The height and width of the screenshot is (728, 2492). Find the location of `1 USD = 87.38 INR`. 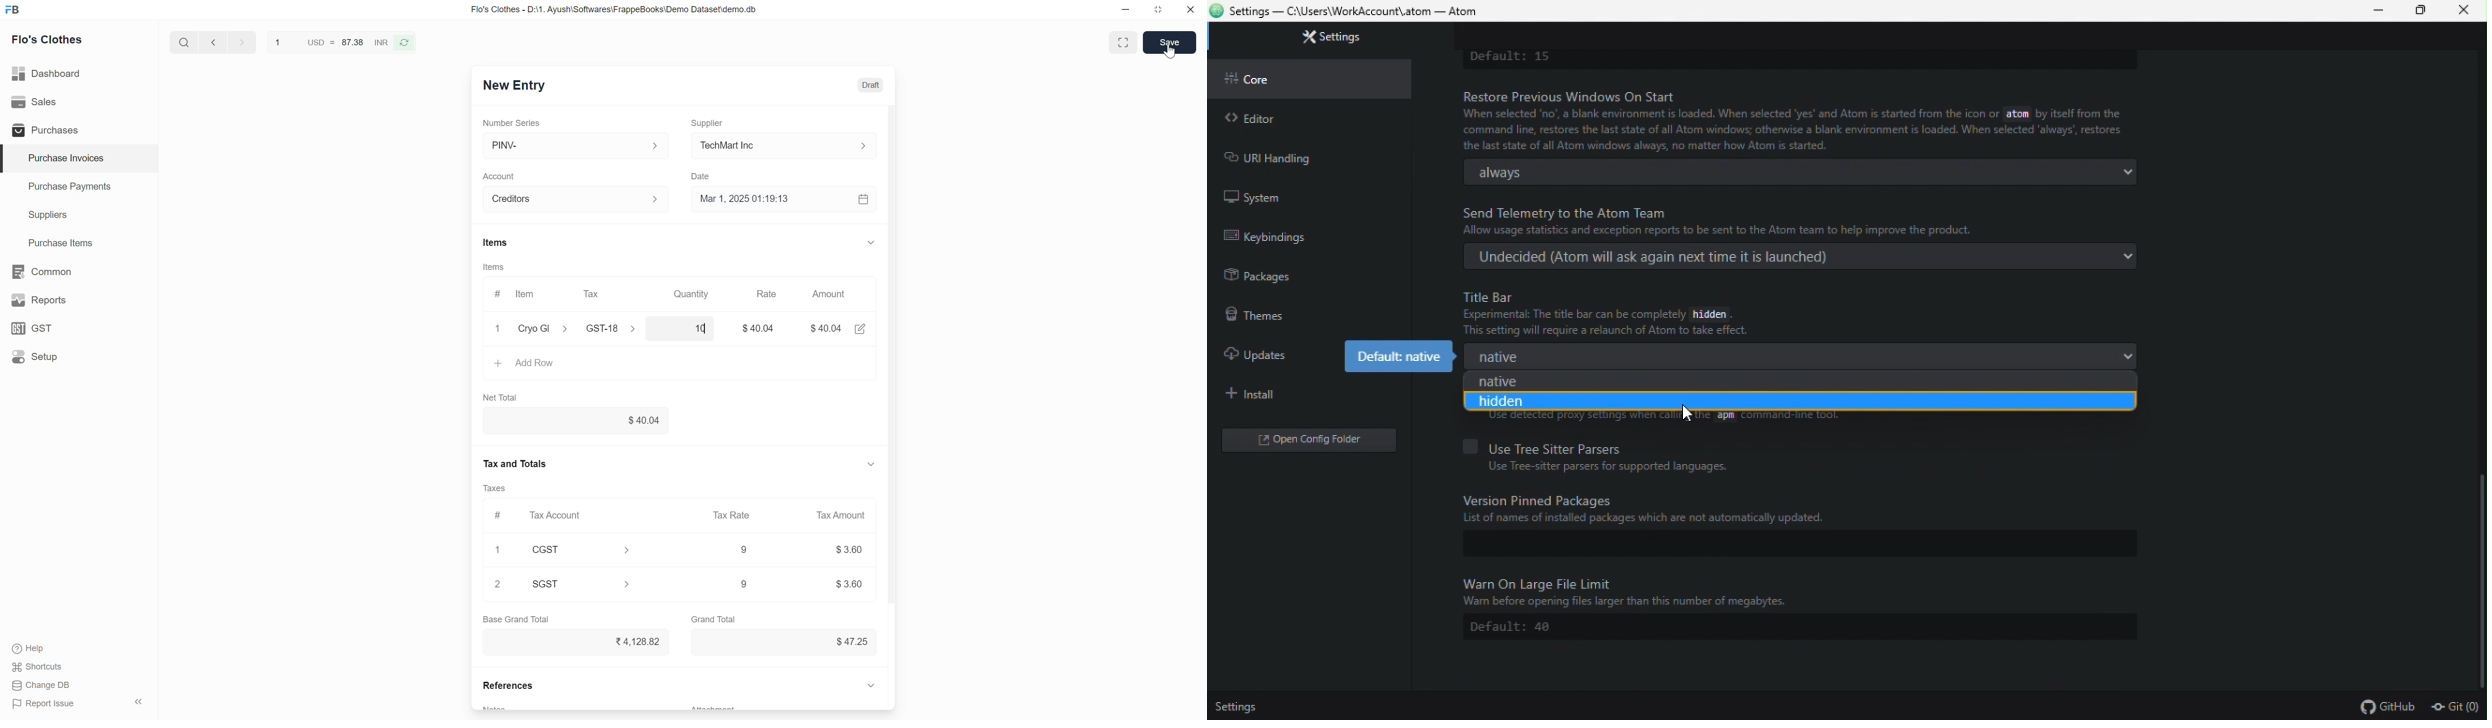

1 USD = 87.38 INR is located at coordinates (330, 41).